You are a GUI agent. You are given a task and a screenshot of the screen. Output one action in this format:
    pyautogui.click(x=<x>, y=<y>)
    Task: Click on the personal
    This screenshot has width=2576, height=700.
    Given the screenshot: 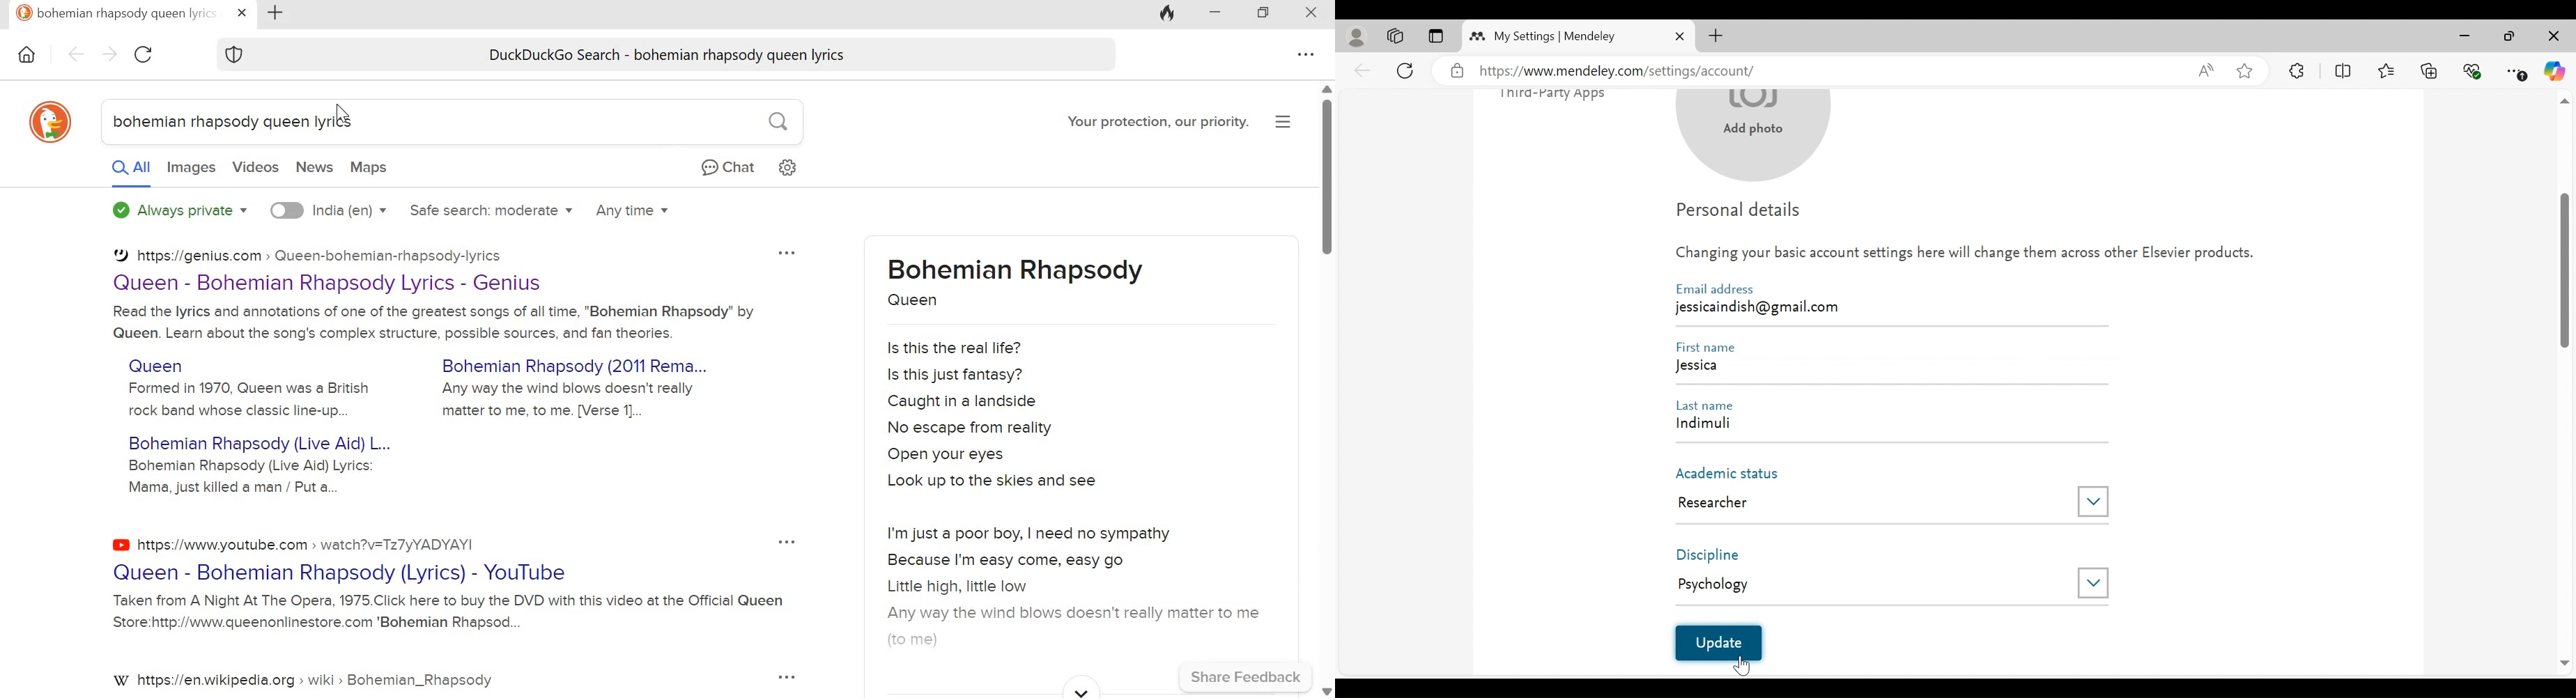 What is the action you would take?
    pyautogui.click(x=1358, y=37)
    